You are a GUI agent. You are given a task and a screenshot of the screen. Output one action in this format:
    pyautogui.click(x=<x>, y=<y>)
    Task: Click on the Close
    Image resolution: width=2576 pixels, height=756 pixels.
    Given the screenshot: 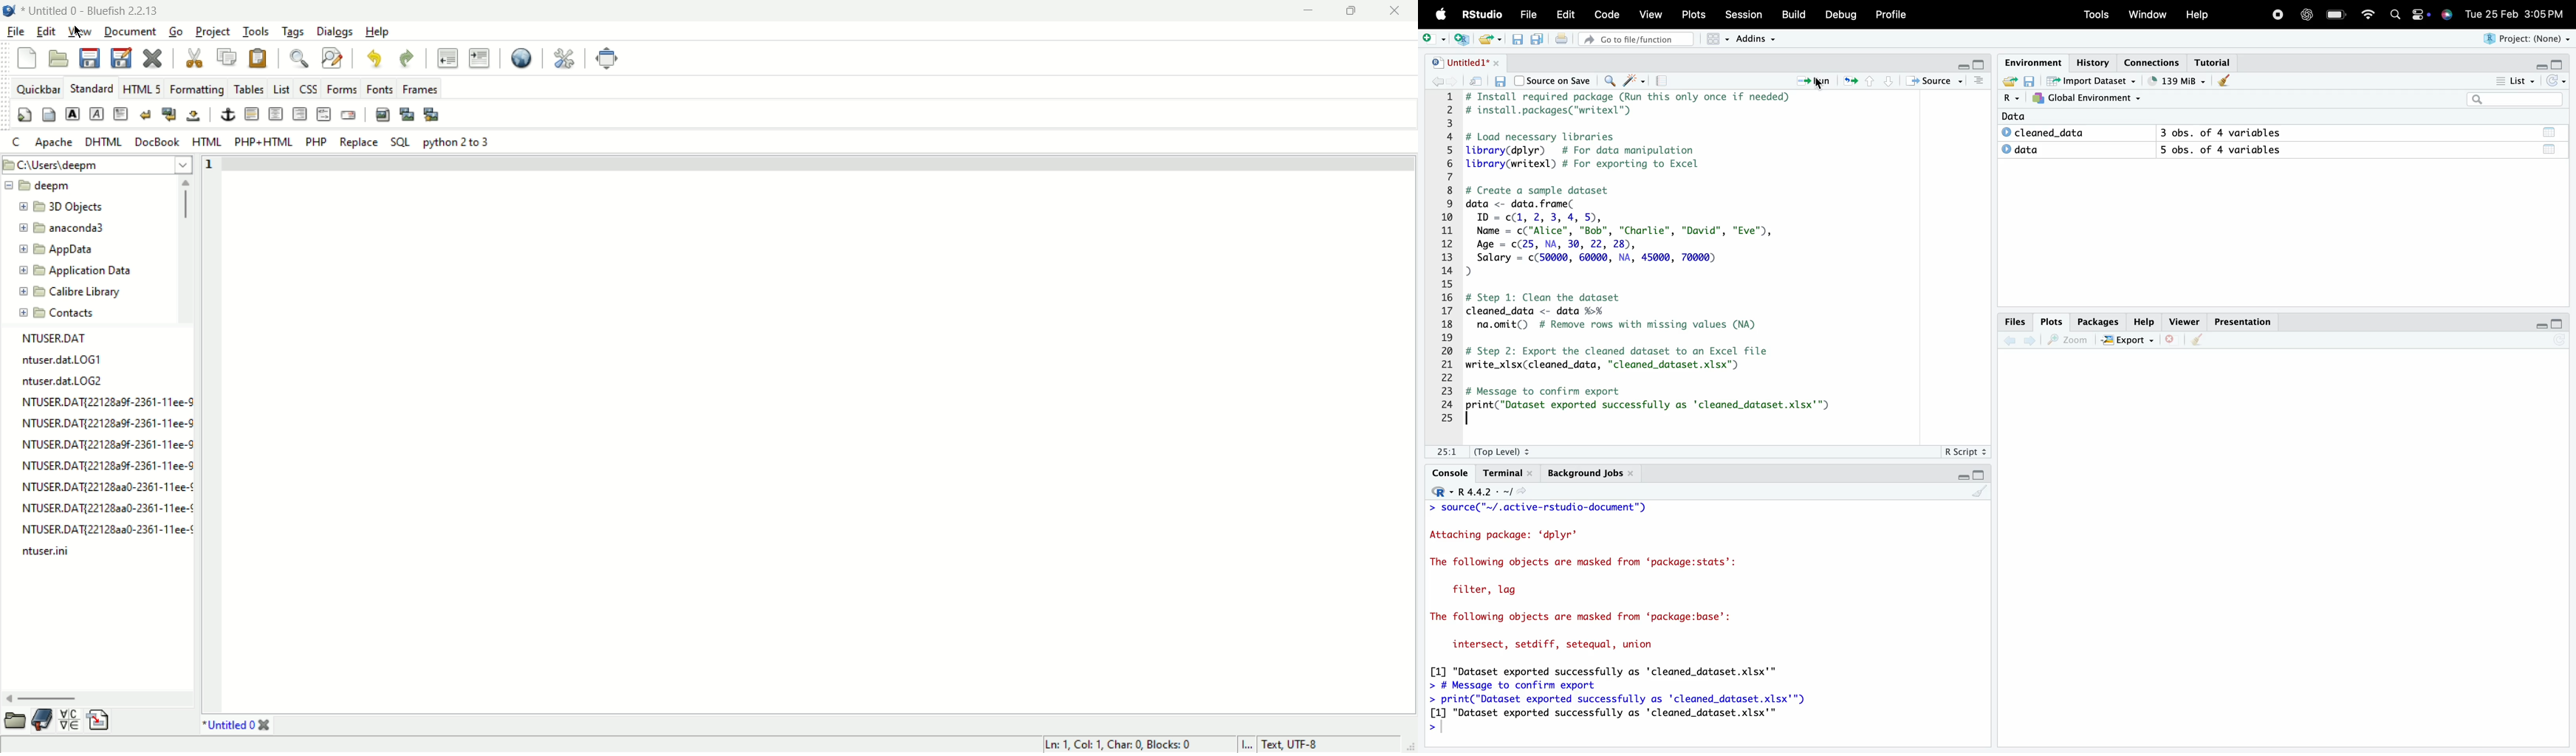 What is the action you would take?
    pyautogui.click(x=2173, y=340)
    